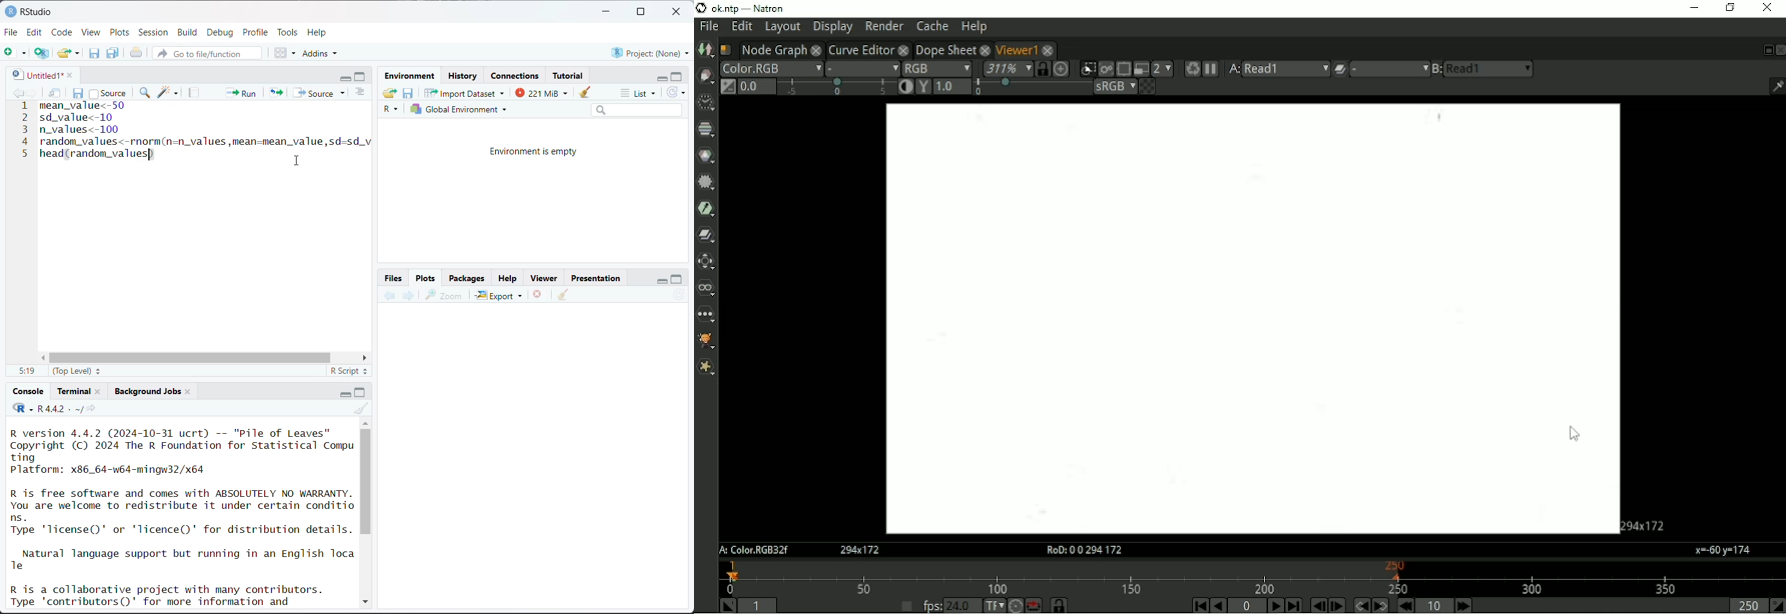 The width and height of the screenshot is (1792, 616). Describe the element at coordinates (393, 110) in the screenshot. I see `R` at that location.